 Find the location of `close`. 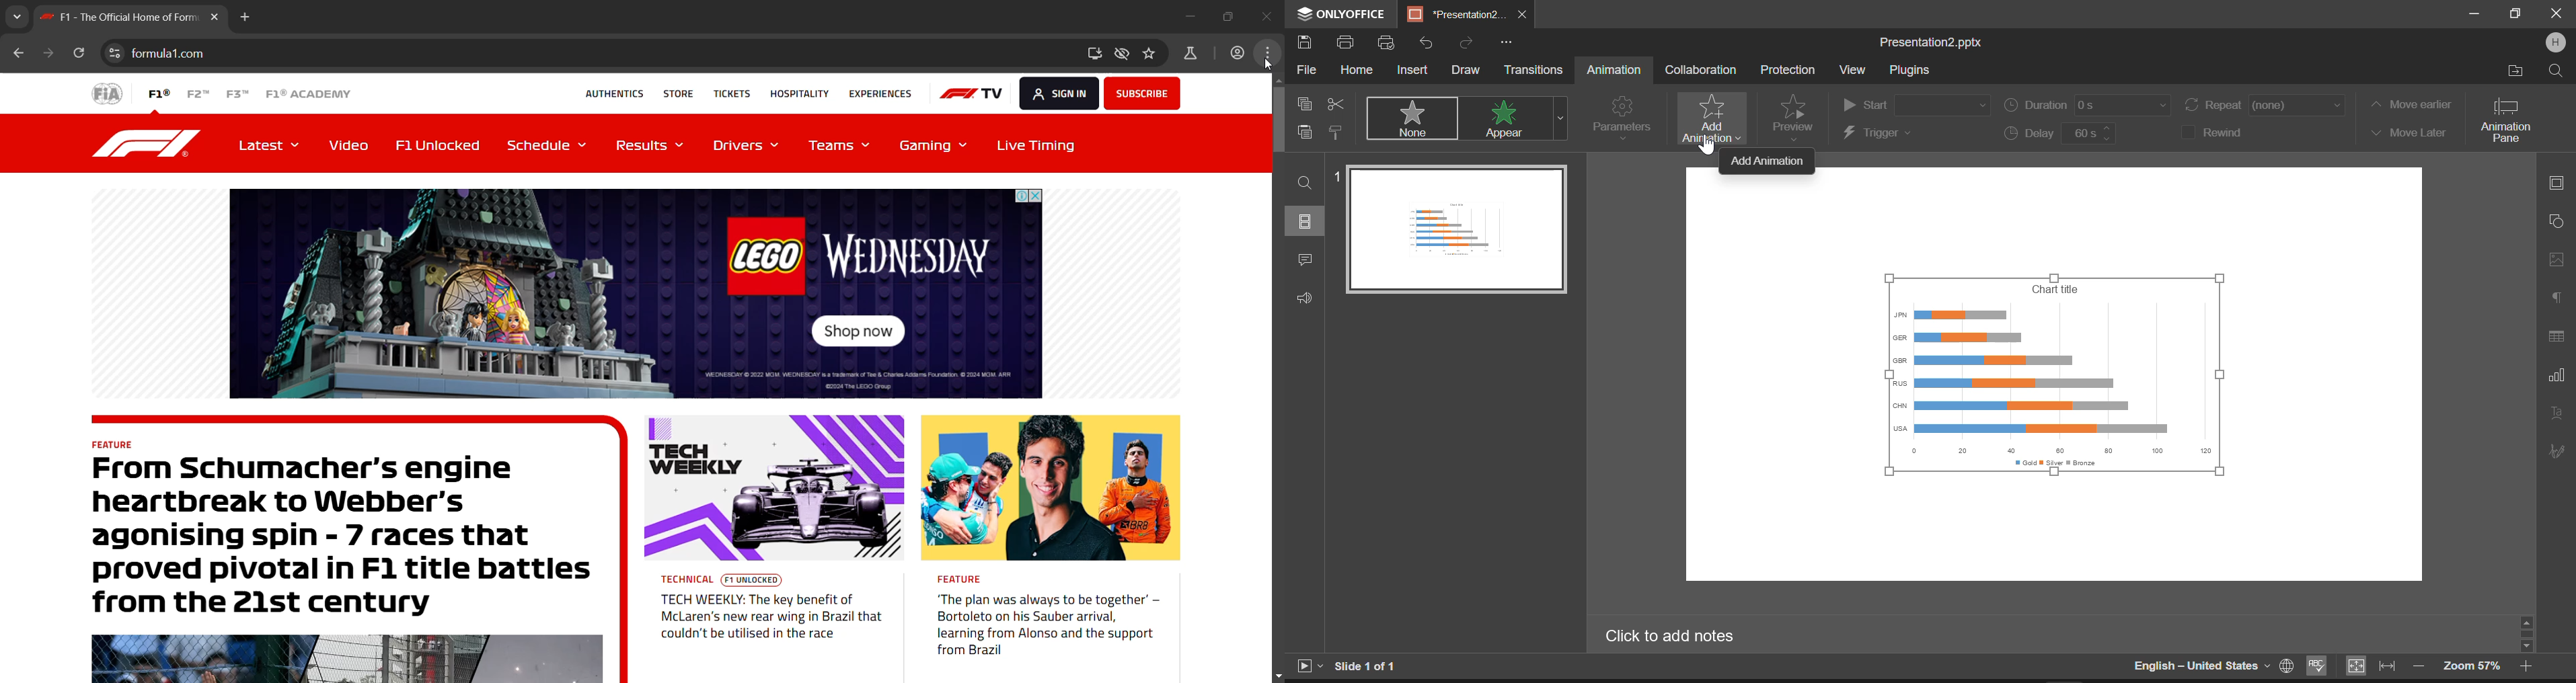

close is located at coordinates (1264, 17).